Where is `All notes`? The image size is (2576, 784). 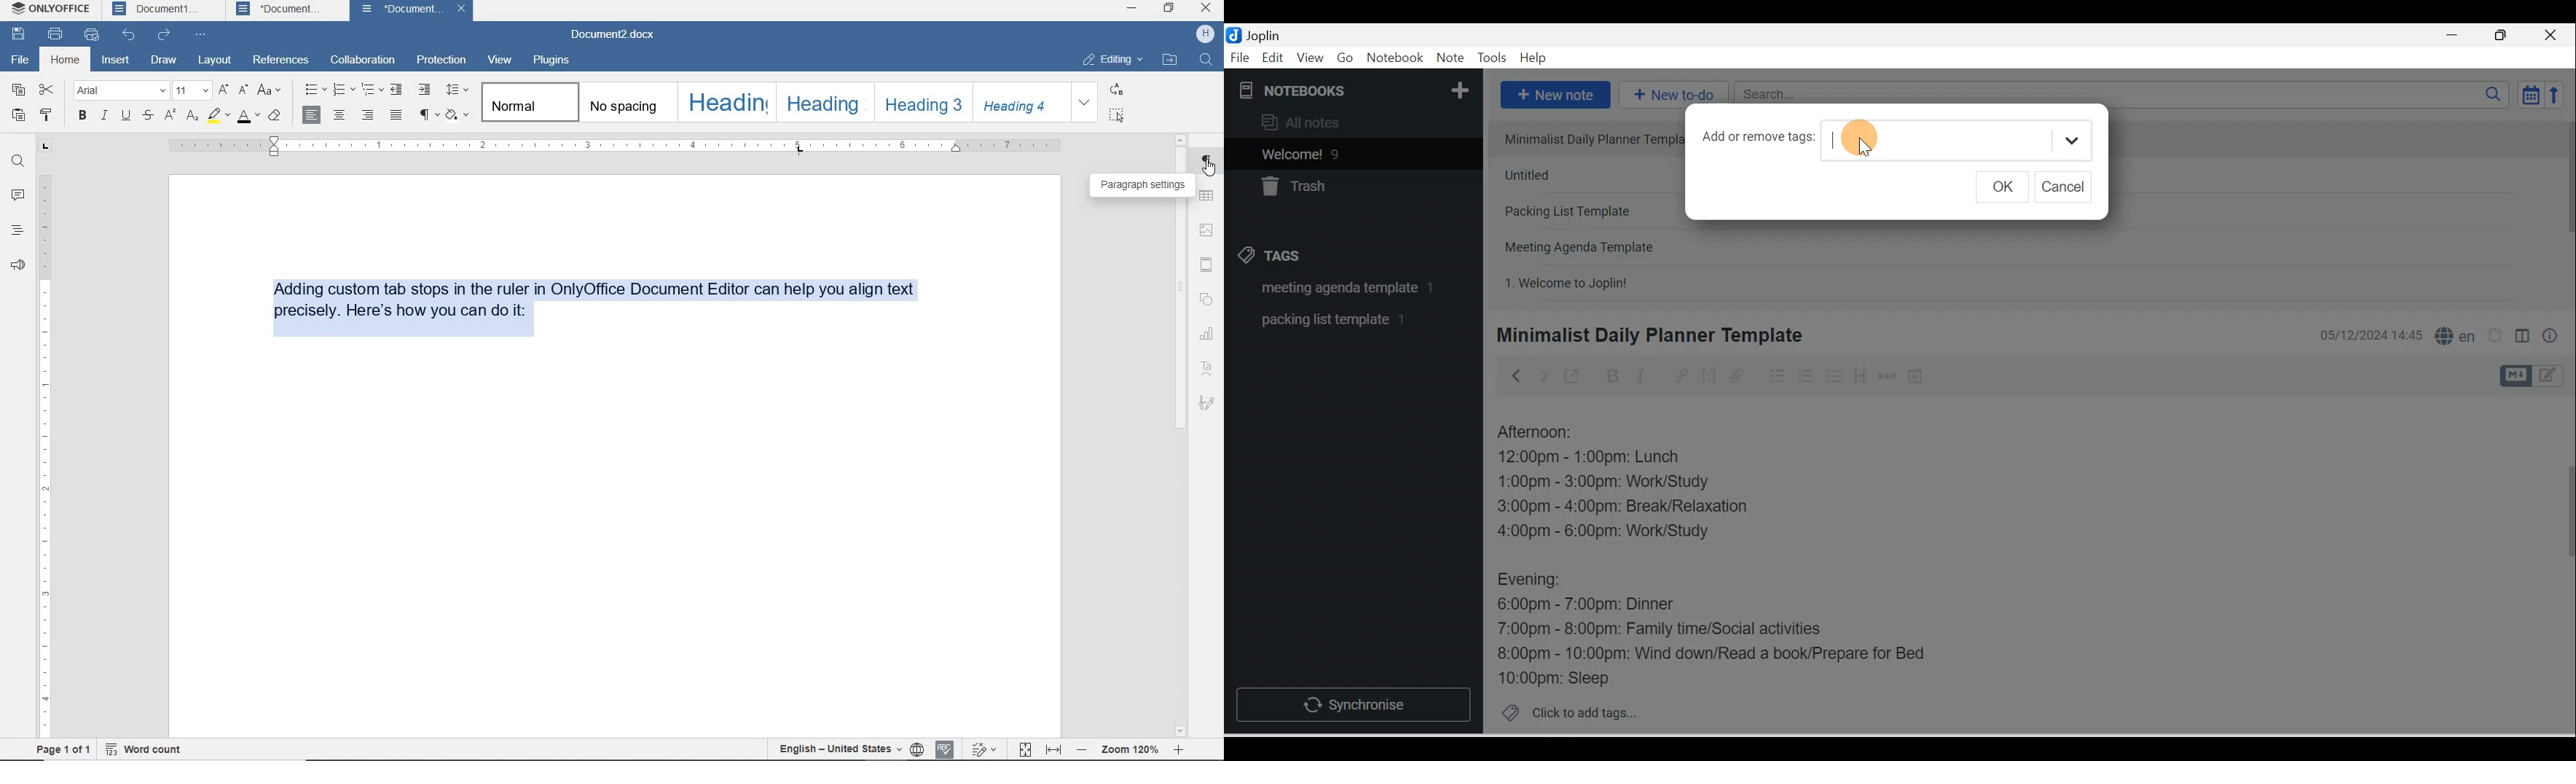 All notes is located at coordinates (1351, 122).